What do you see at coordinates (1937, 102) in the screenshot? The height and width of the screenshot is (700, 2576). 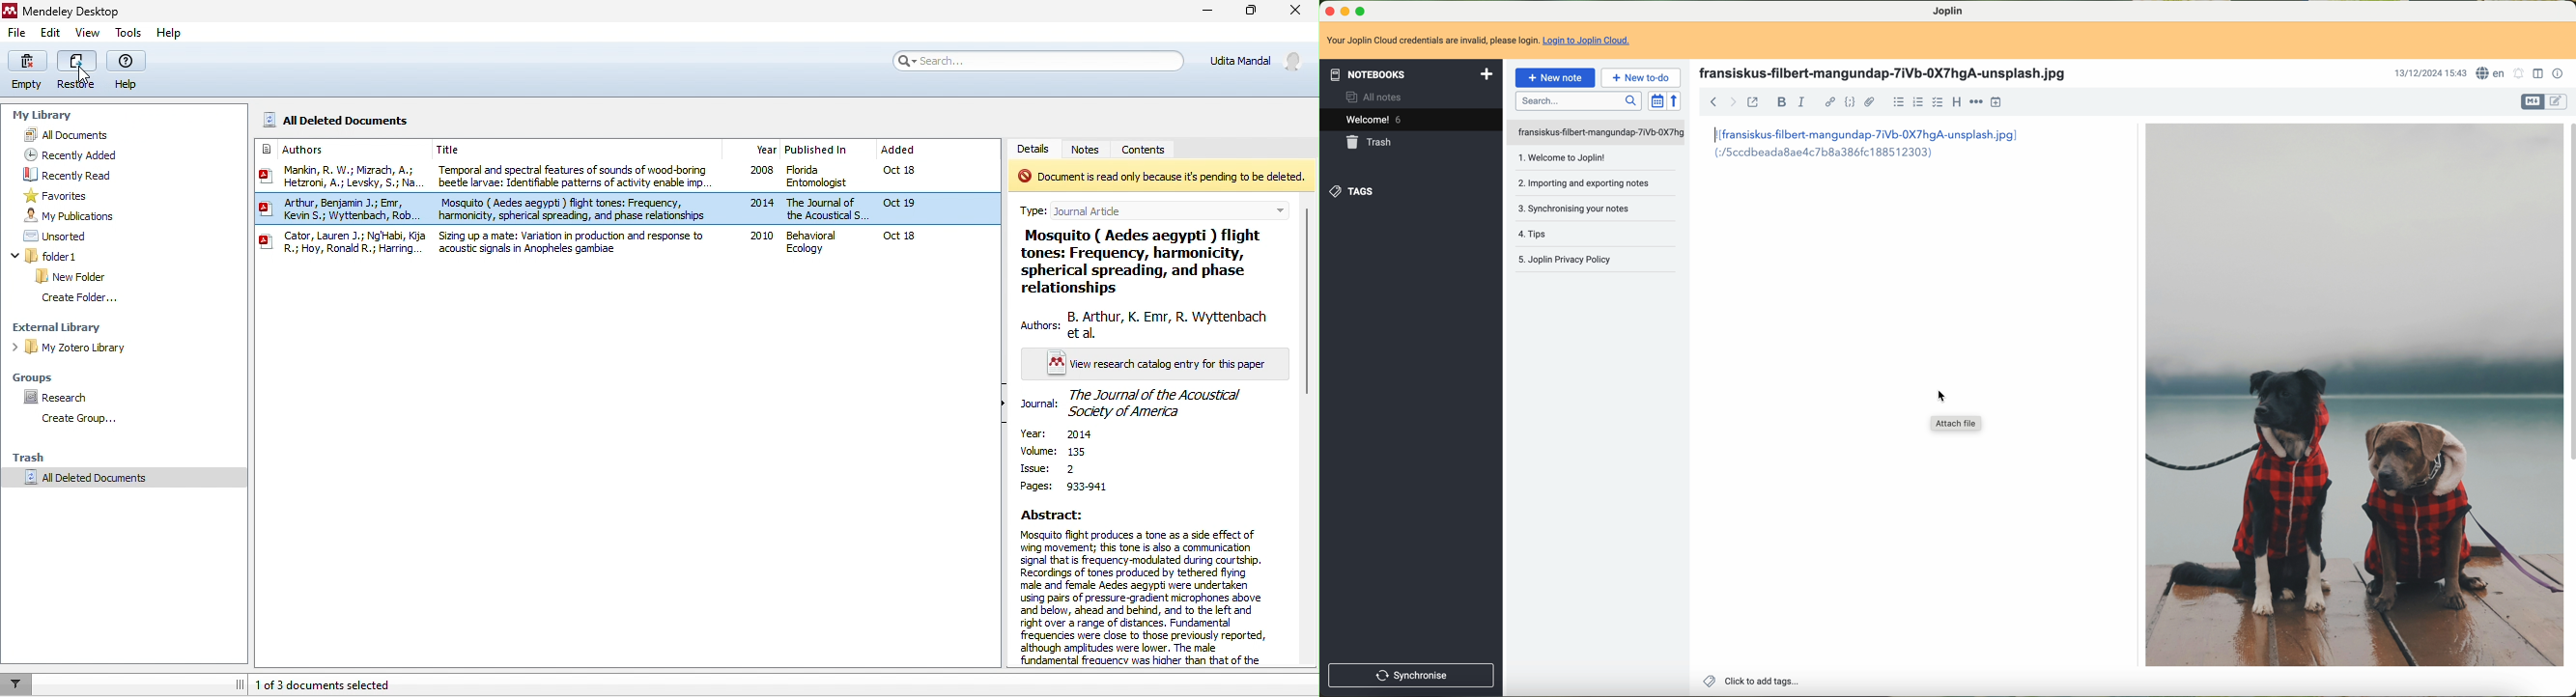 I see `checkbox` at bounding box center [1937, 102].